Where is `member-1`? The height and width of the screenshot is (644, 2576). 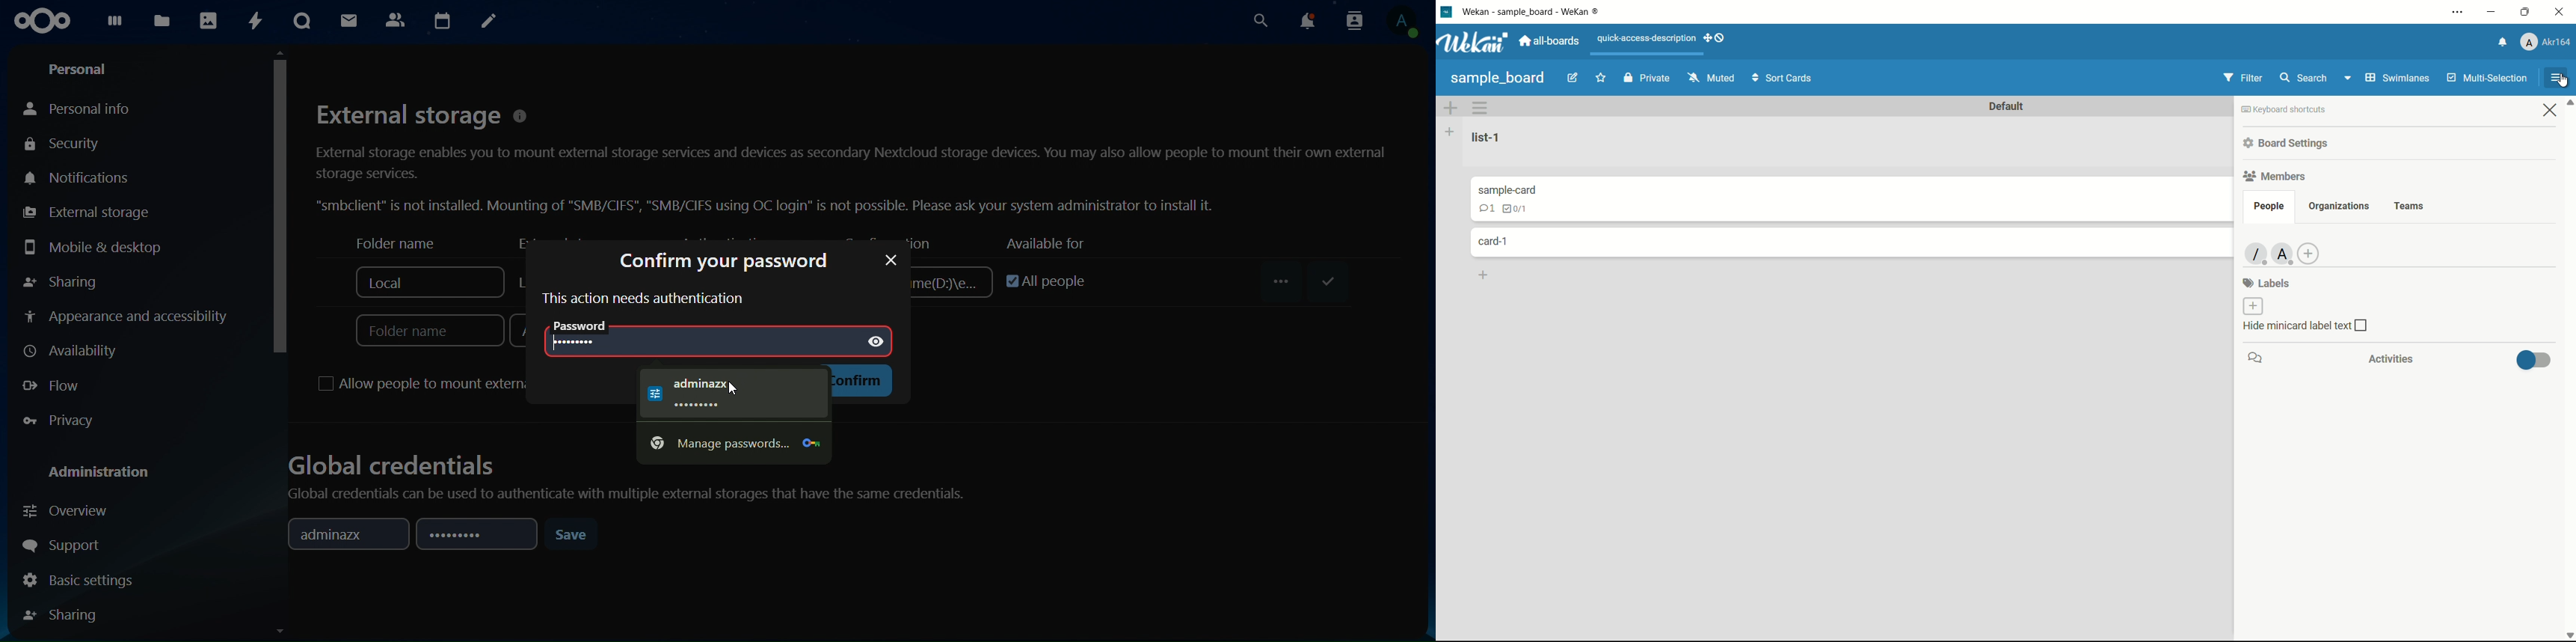 member-1 is located at coordinates (2256, 254).